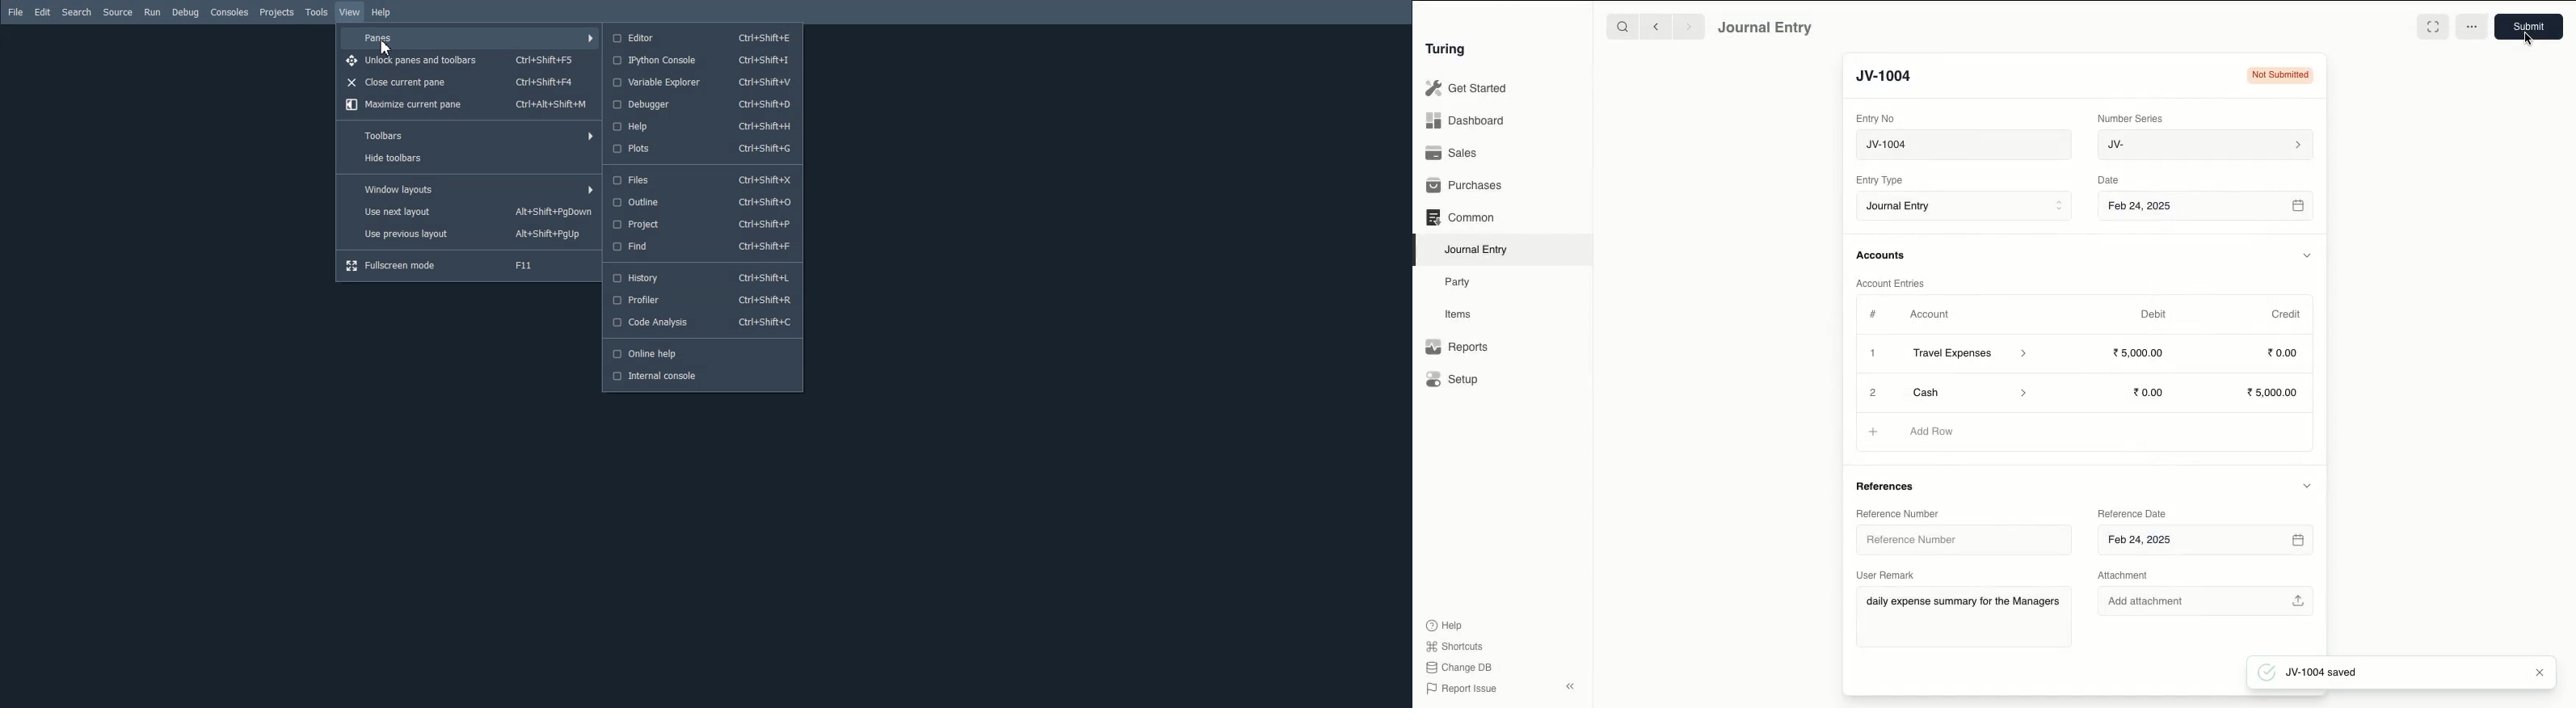  I want to click on Consoles, so click(230, 13).